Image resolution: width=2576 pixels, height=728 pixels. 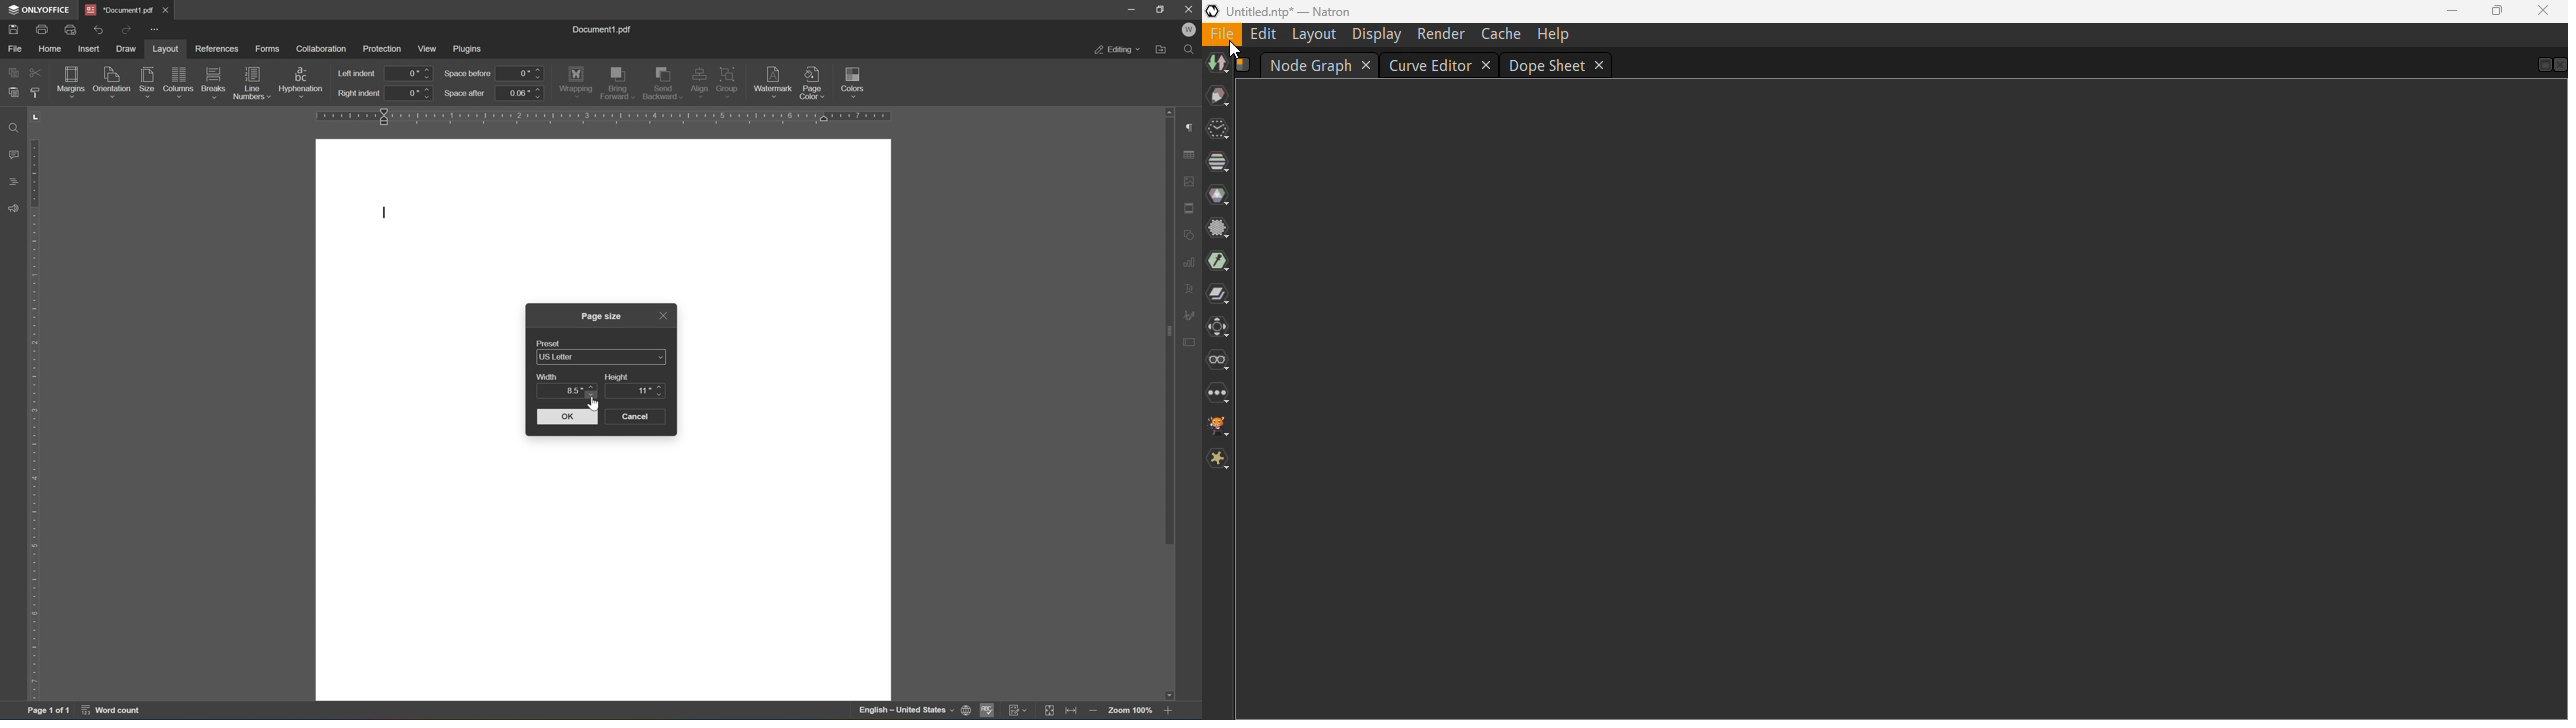 I want to click on hypernation, so click(x=303, y=80).